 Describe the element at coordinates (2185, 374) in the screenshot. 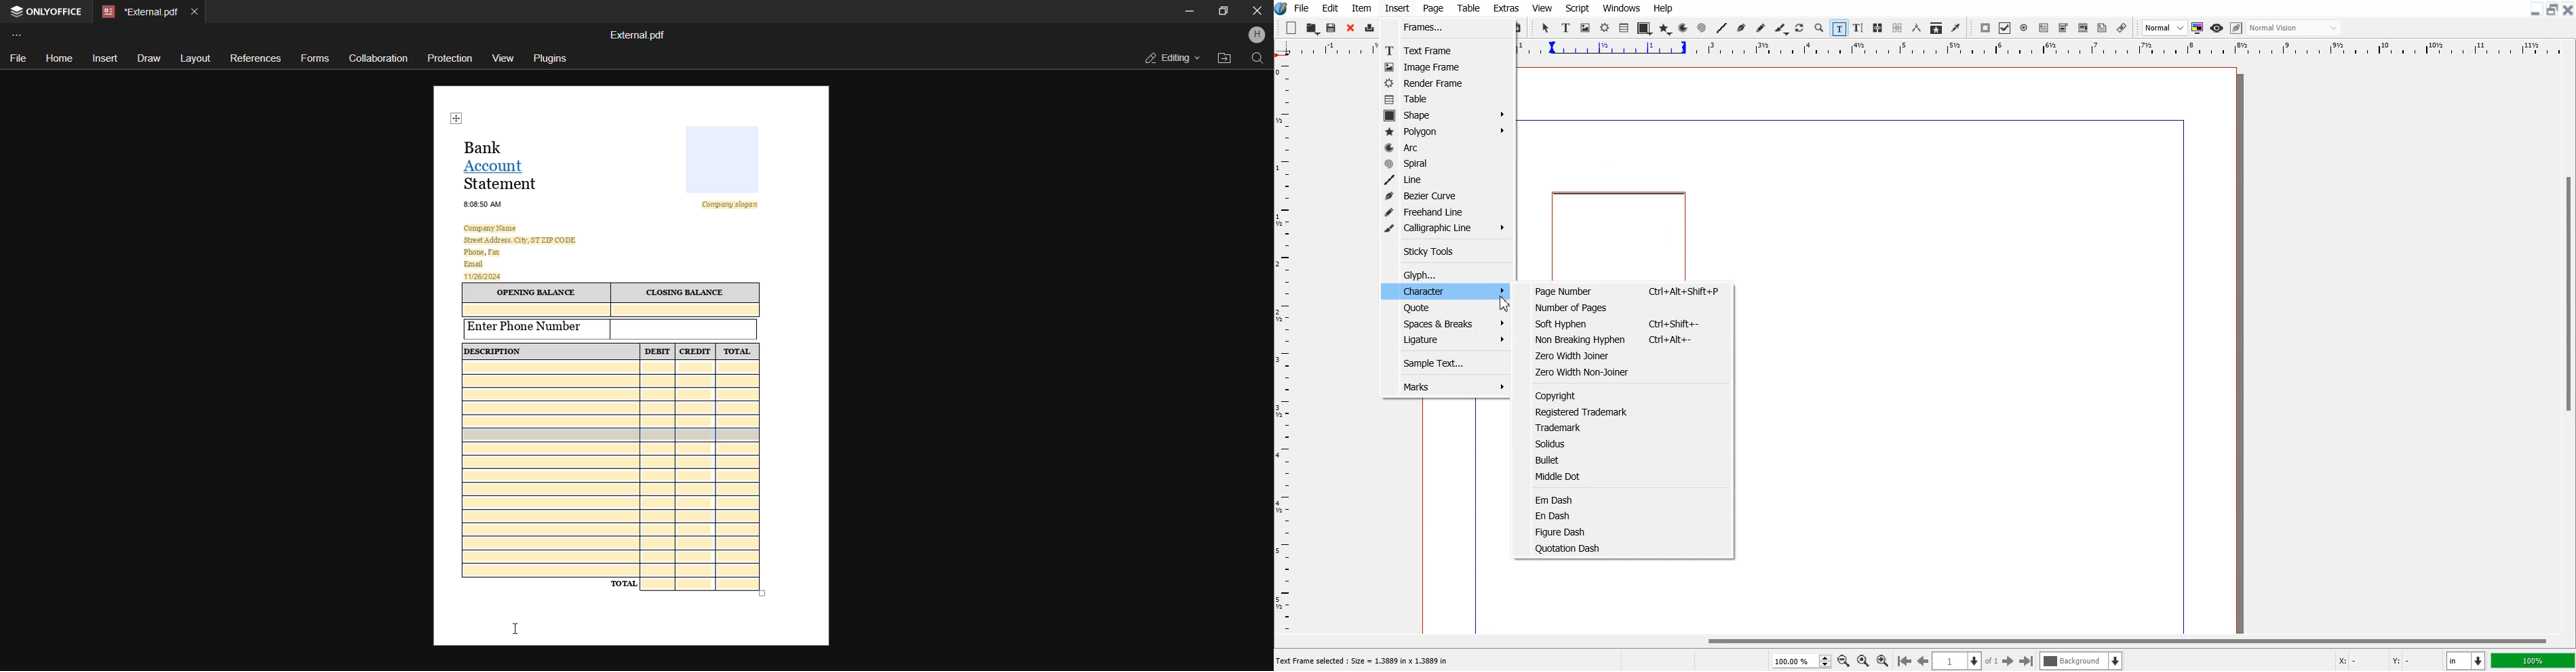

I see `margin` at that location.